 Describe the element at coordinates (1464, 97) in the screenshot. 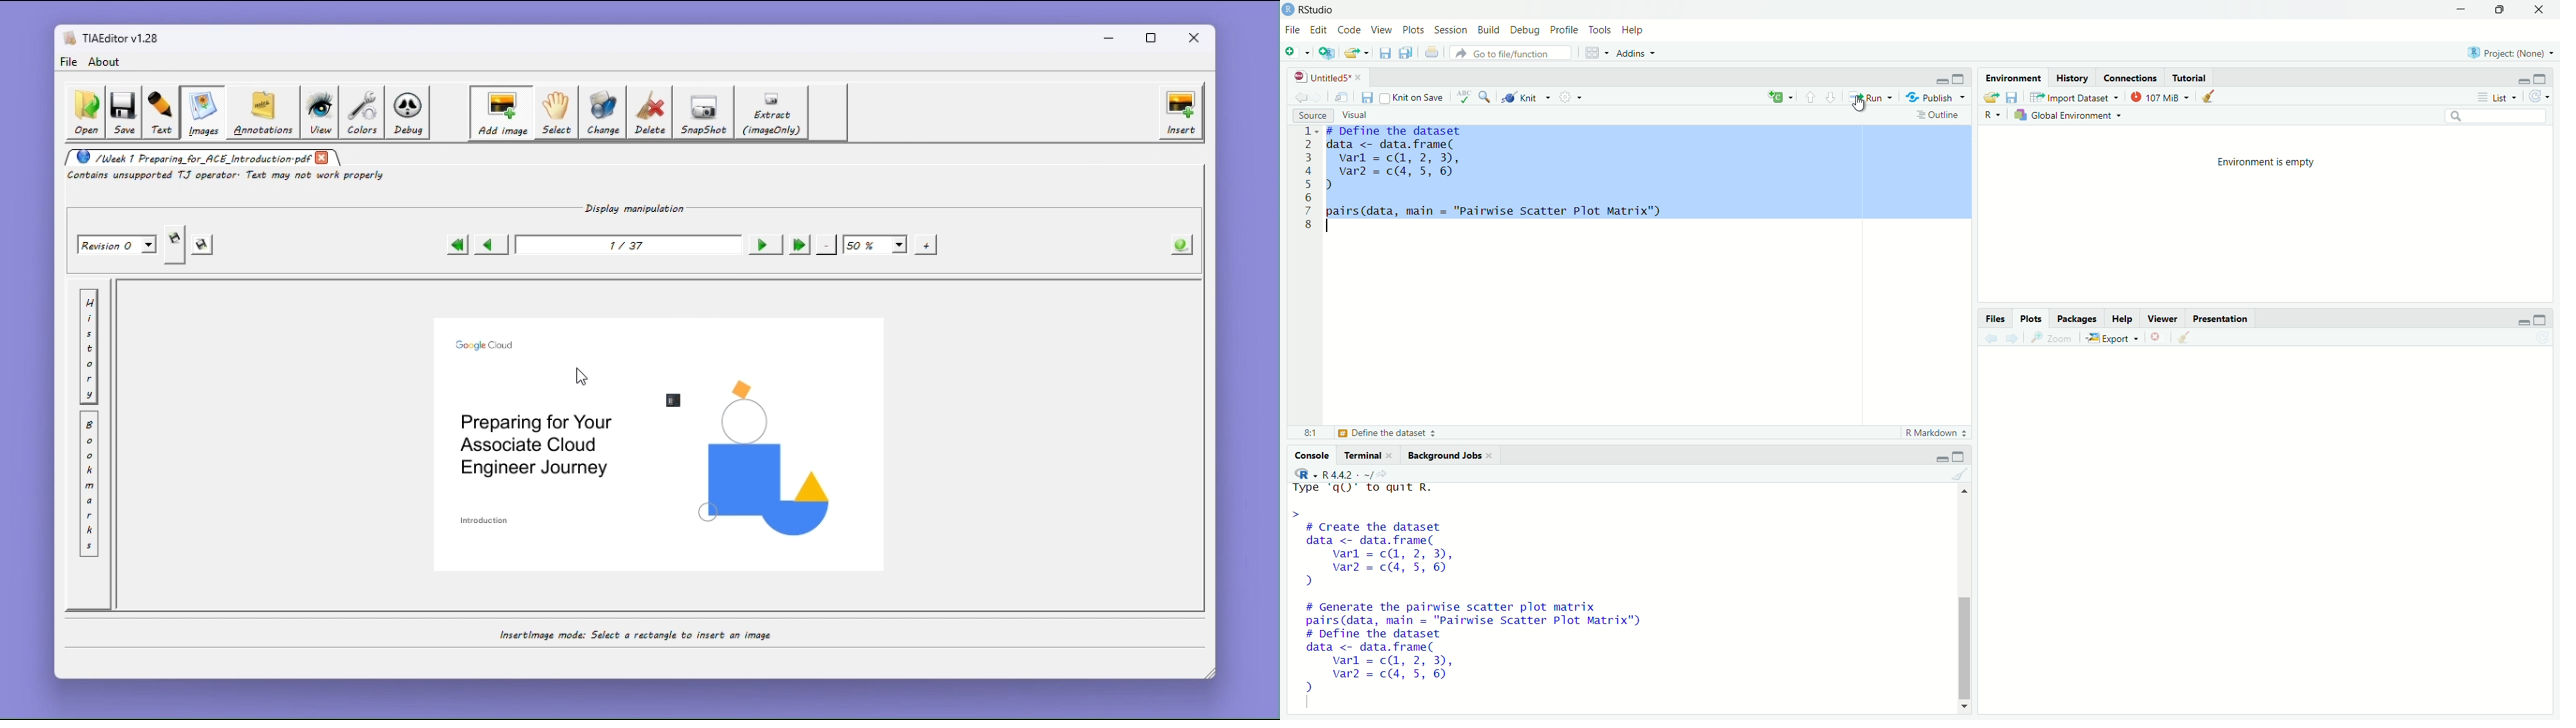

I see `Spell check` at that location.